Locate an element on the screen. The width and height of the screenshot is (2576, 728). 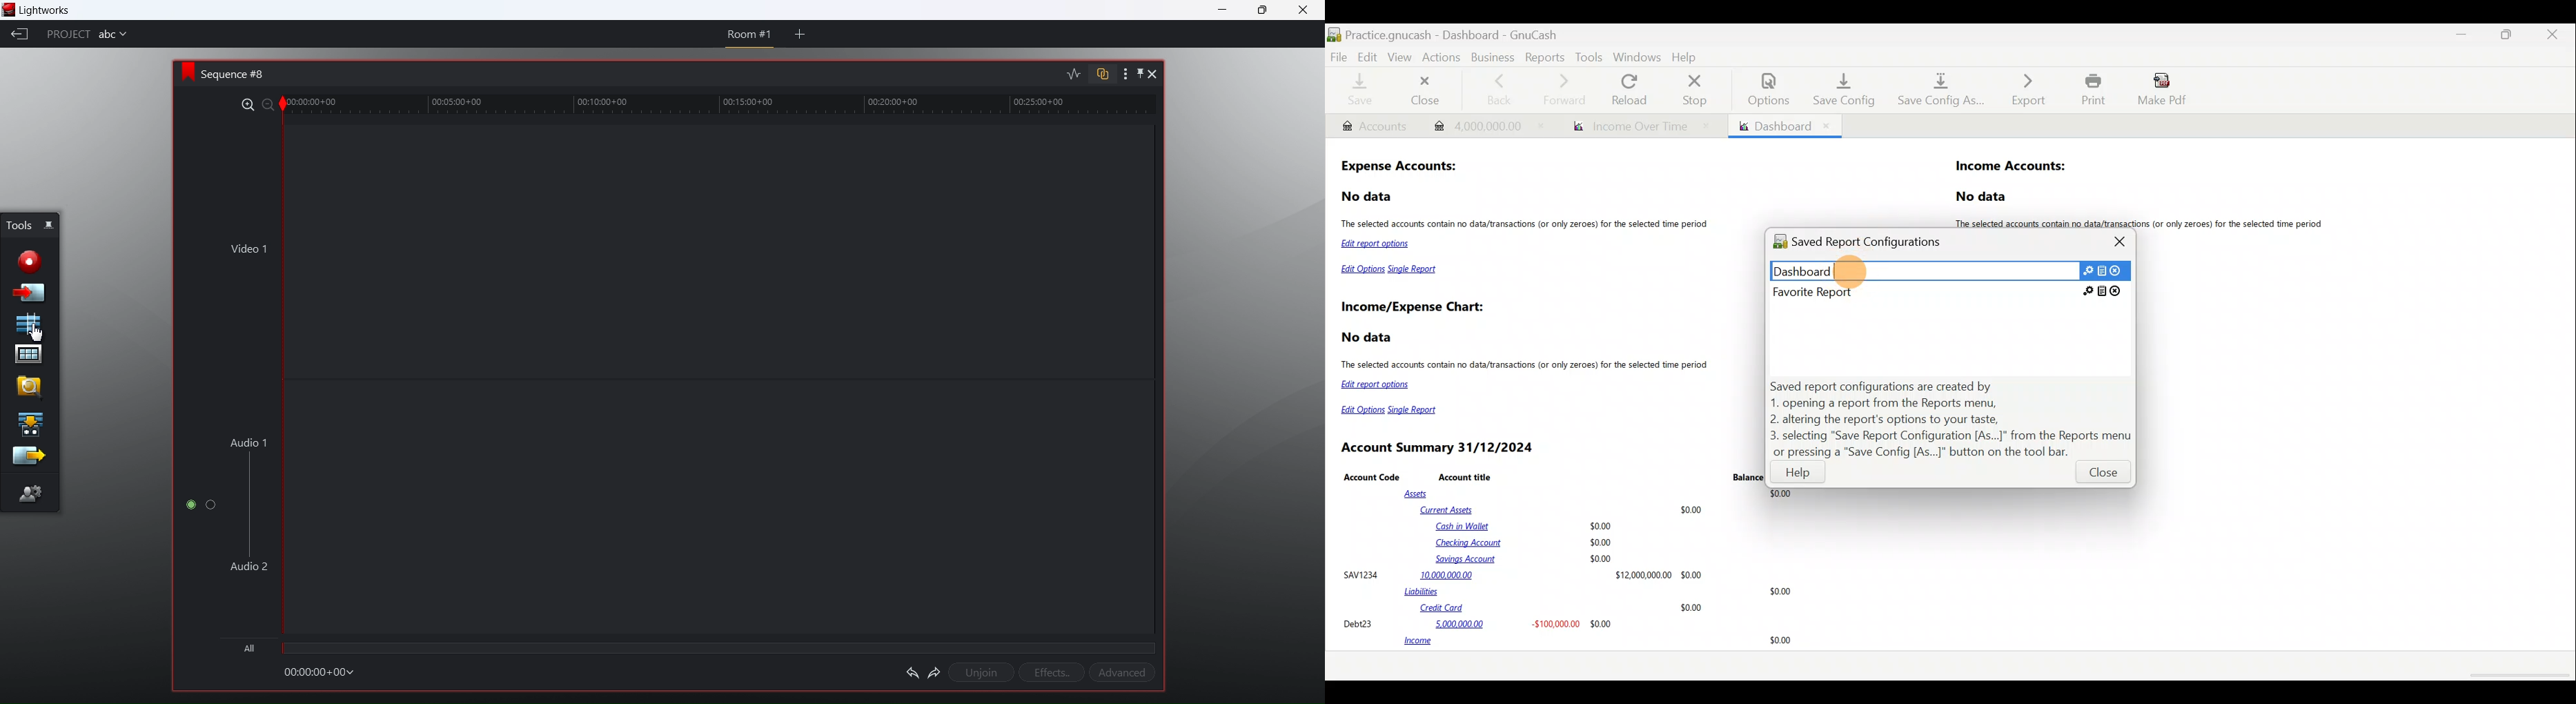
Maximise is located at coordinates (2509, 38).